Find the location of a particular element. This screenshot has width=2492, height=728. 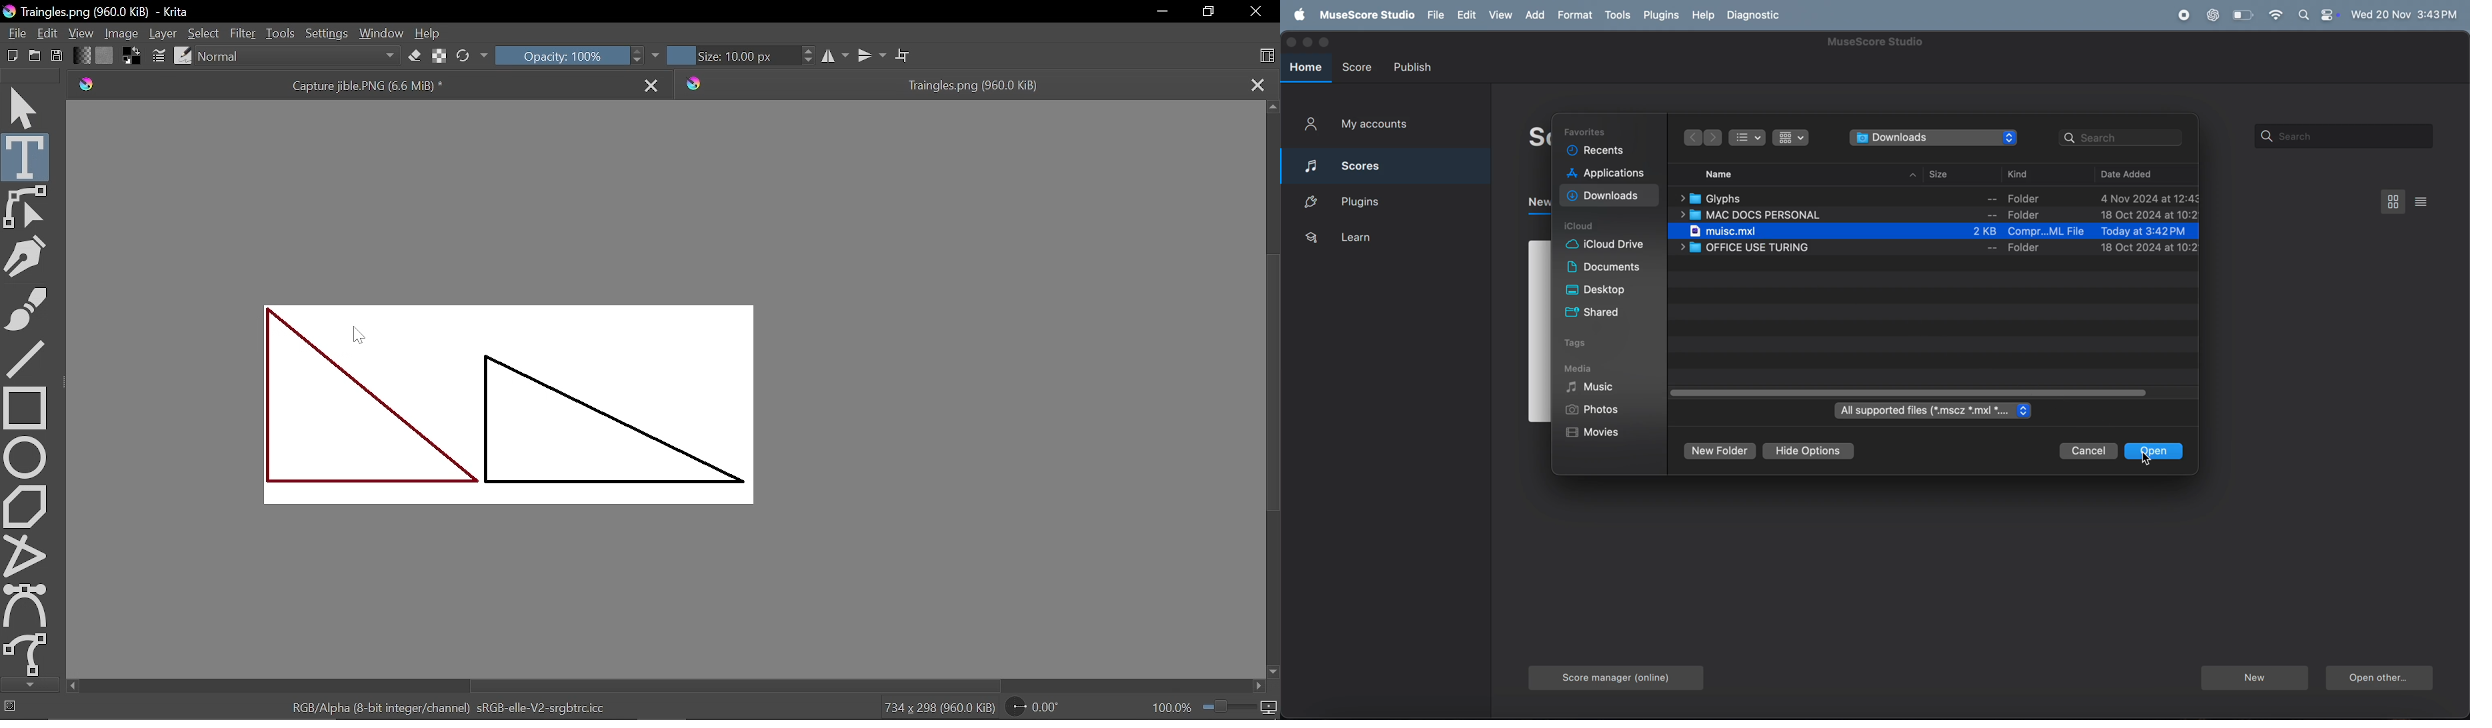

time and date is located at coordinates (2405, 14).